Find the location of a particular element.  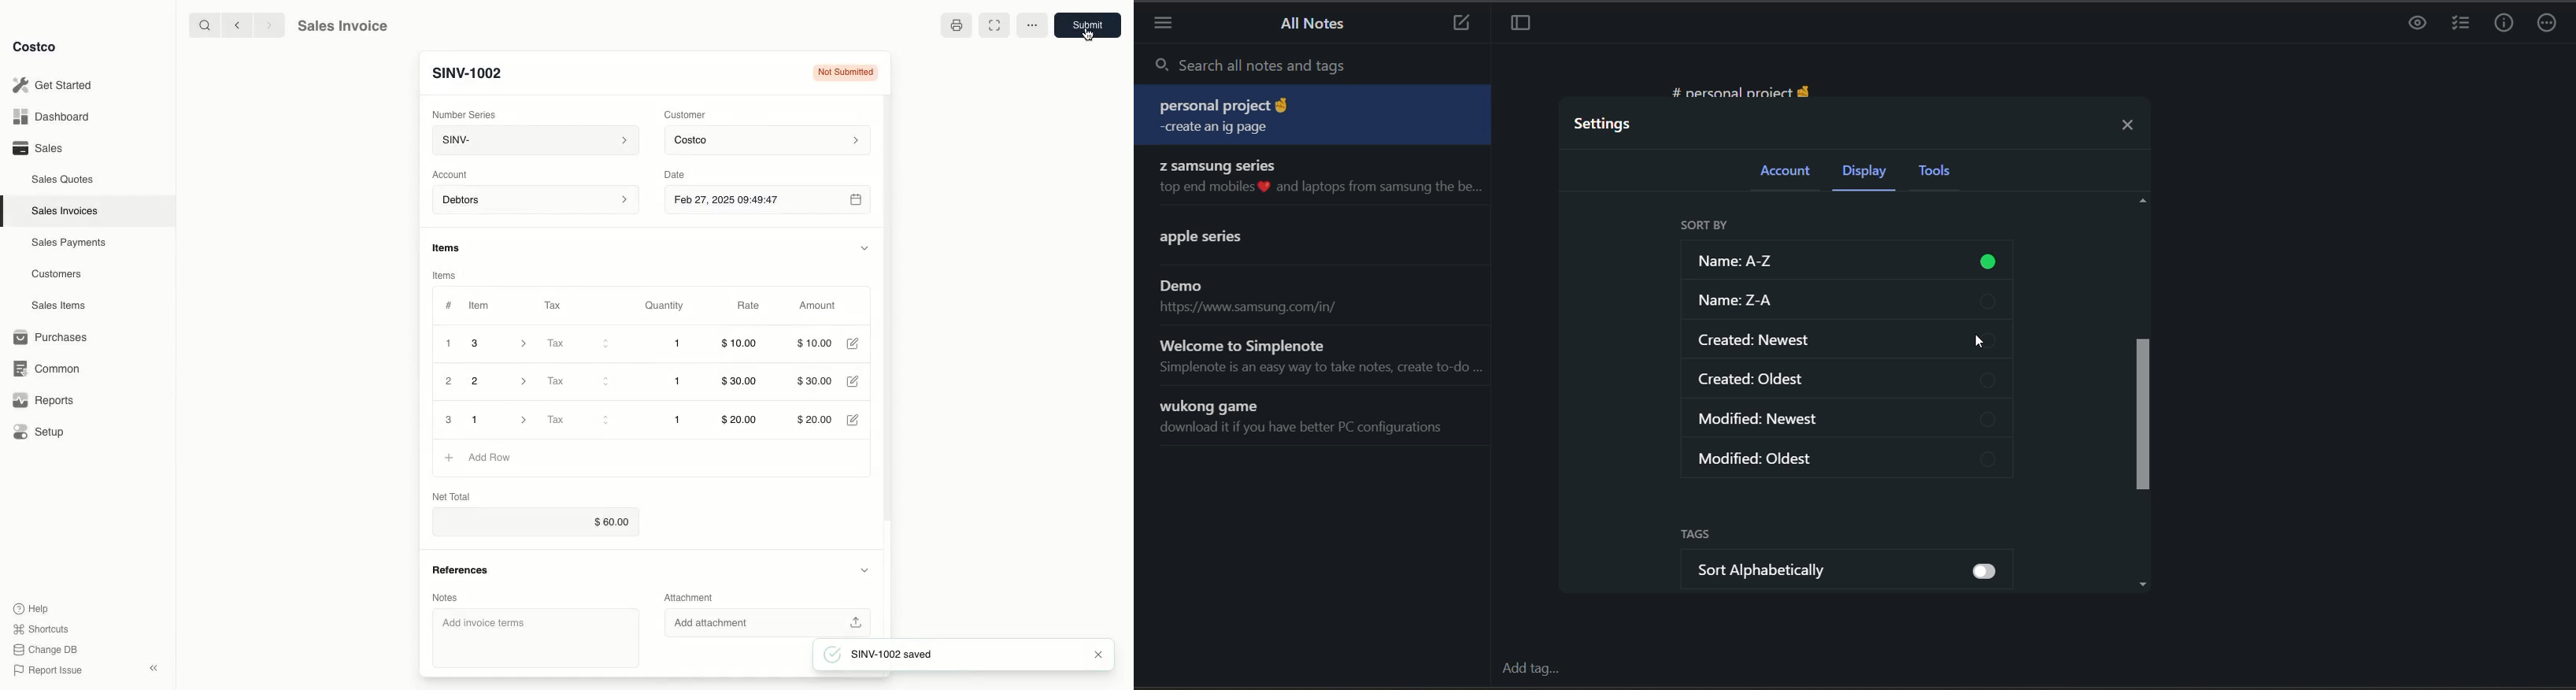

References is located at coordinates (465, 574).